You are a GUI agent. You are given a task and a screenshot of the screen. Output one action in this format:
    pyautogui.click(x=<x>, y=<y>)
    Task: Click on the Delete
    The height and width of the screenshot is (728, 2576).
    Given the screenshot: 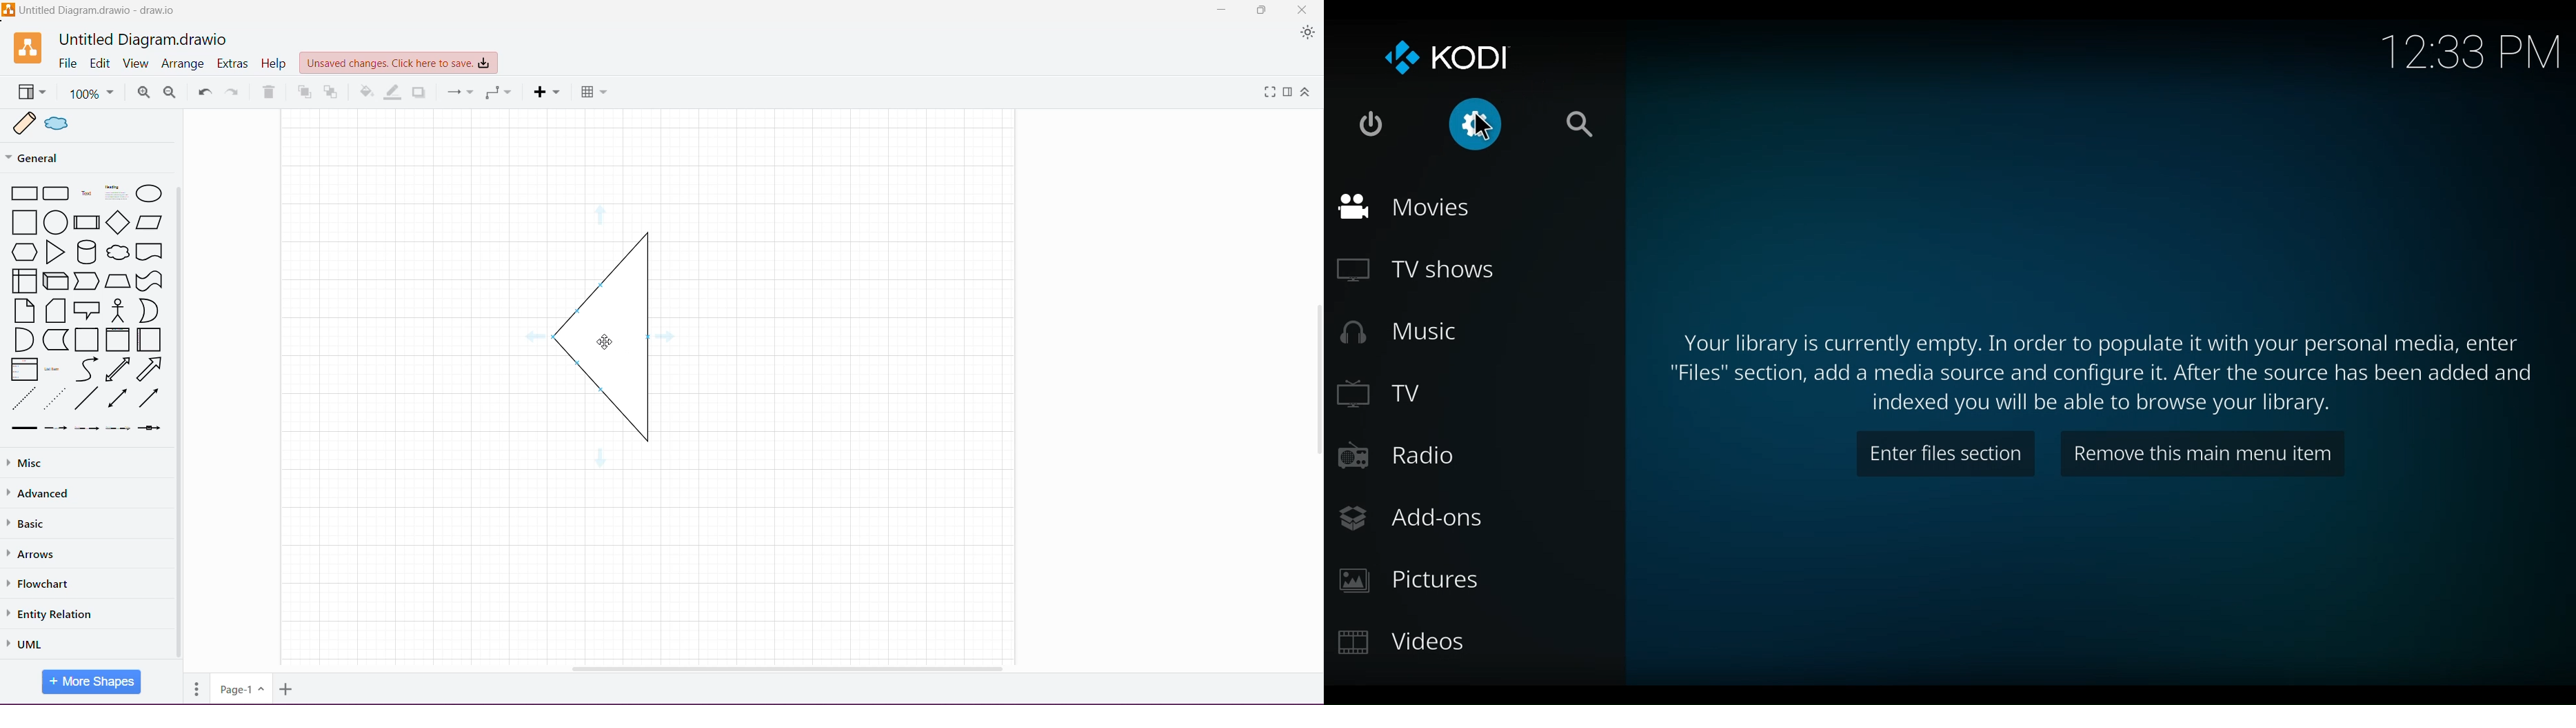 What is the action you would take?
    pyautogui.click(x=270, y=92)
    